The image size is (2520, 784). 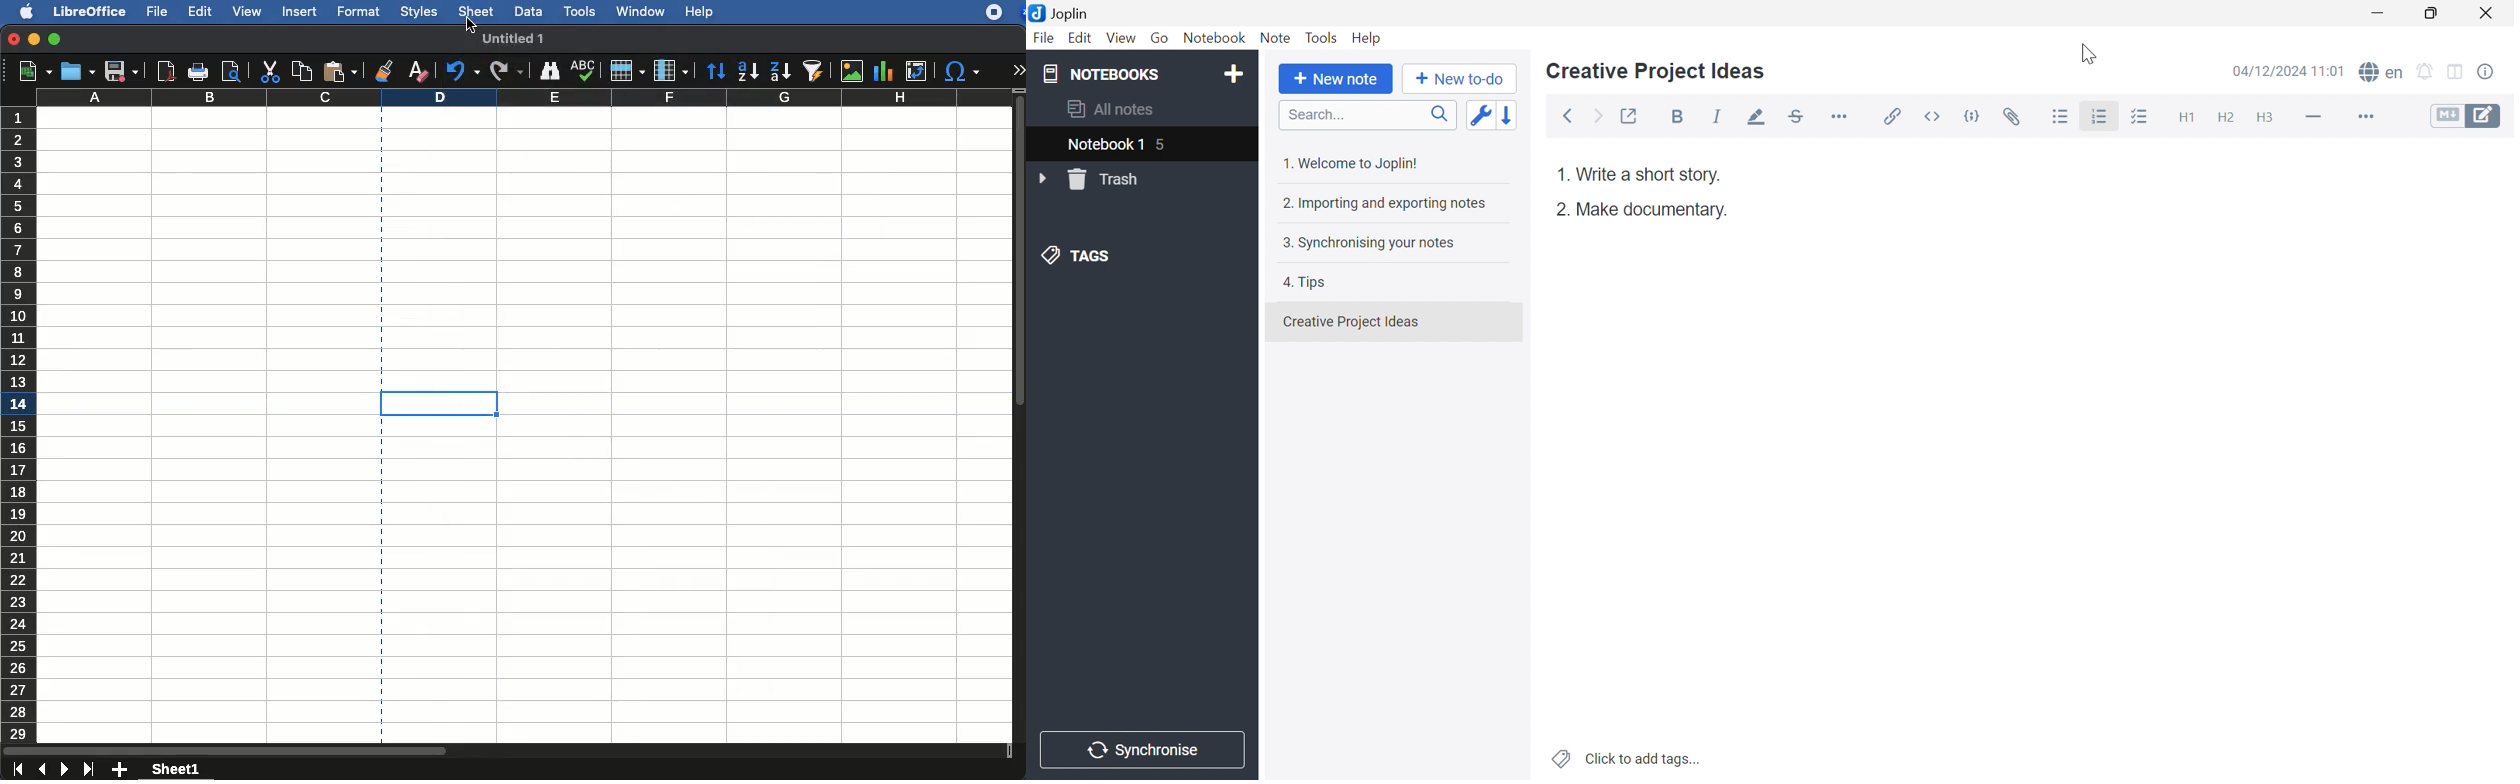 I want to click on Reverse sort order, so click(x=1515, y=116).